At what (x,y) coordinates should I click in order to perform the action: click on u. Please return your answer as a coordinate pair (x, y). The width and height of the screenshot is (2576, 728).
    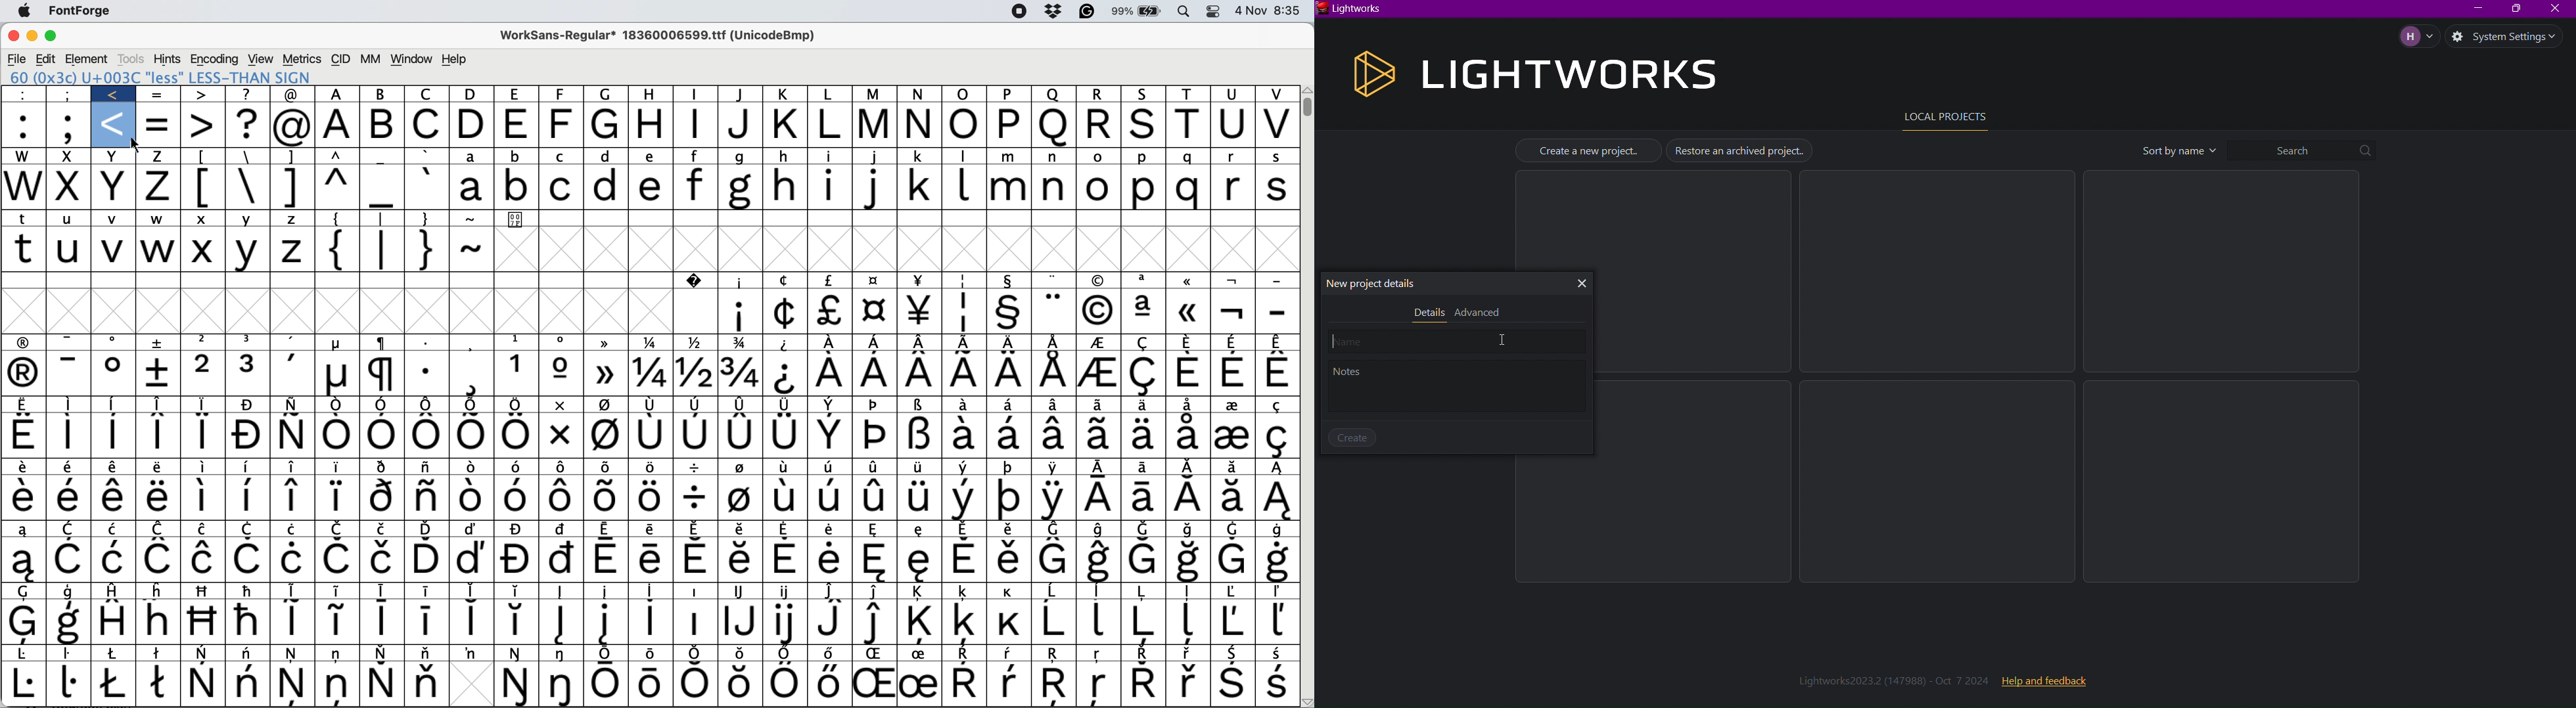
    Looking at the image, I should click on (1235, 95).